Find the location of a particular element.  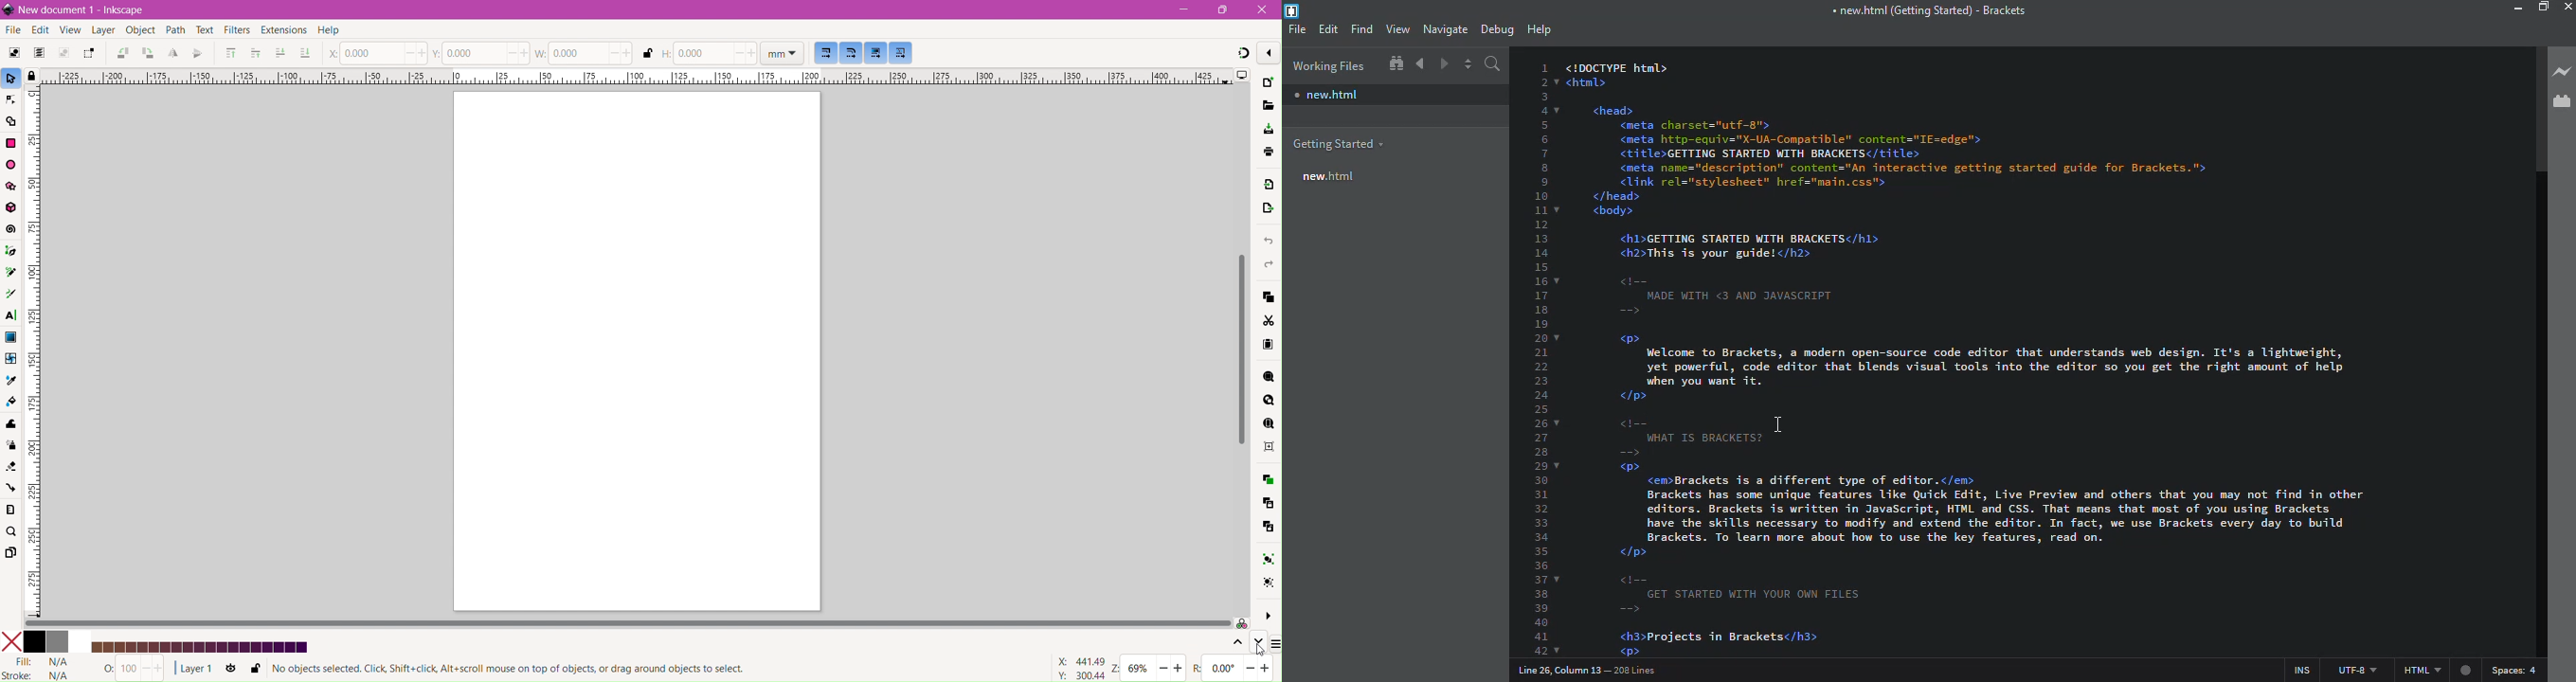

Redo is located at coordinates (1269, 264).